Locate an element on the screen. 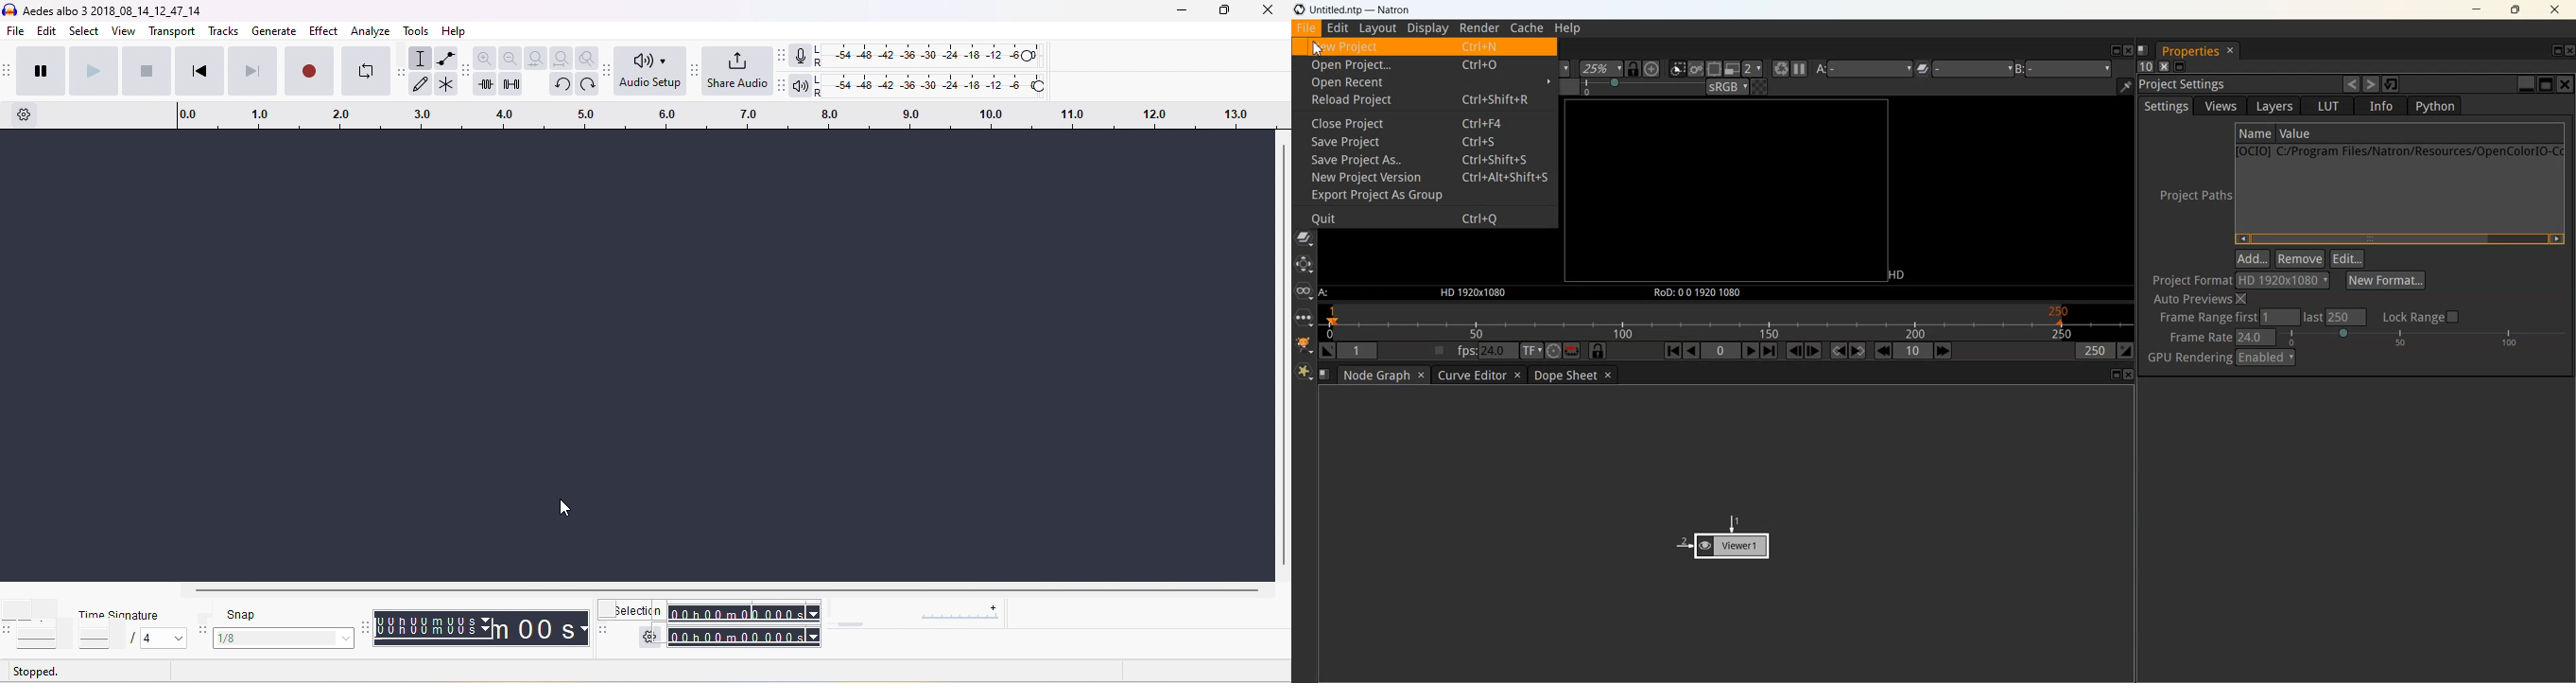  audacity snapping toolbar is located at coordinates (203, 628).